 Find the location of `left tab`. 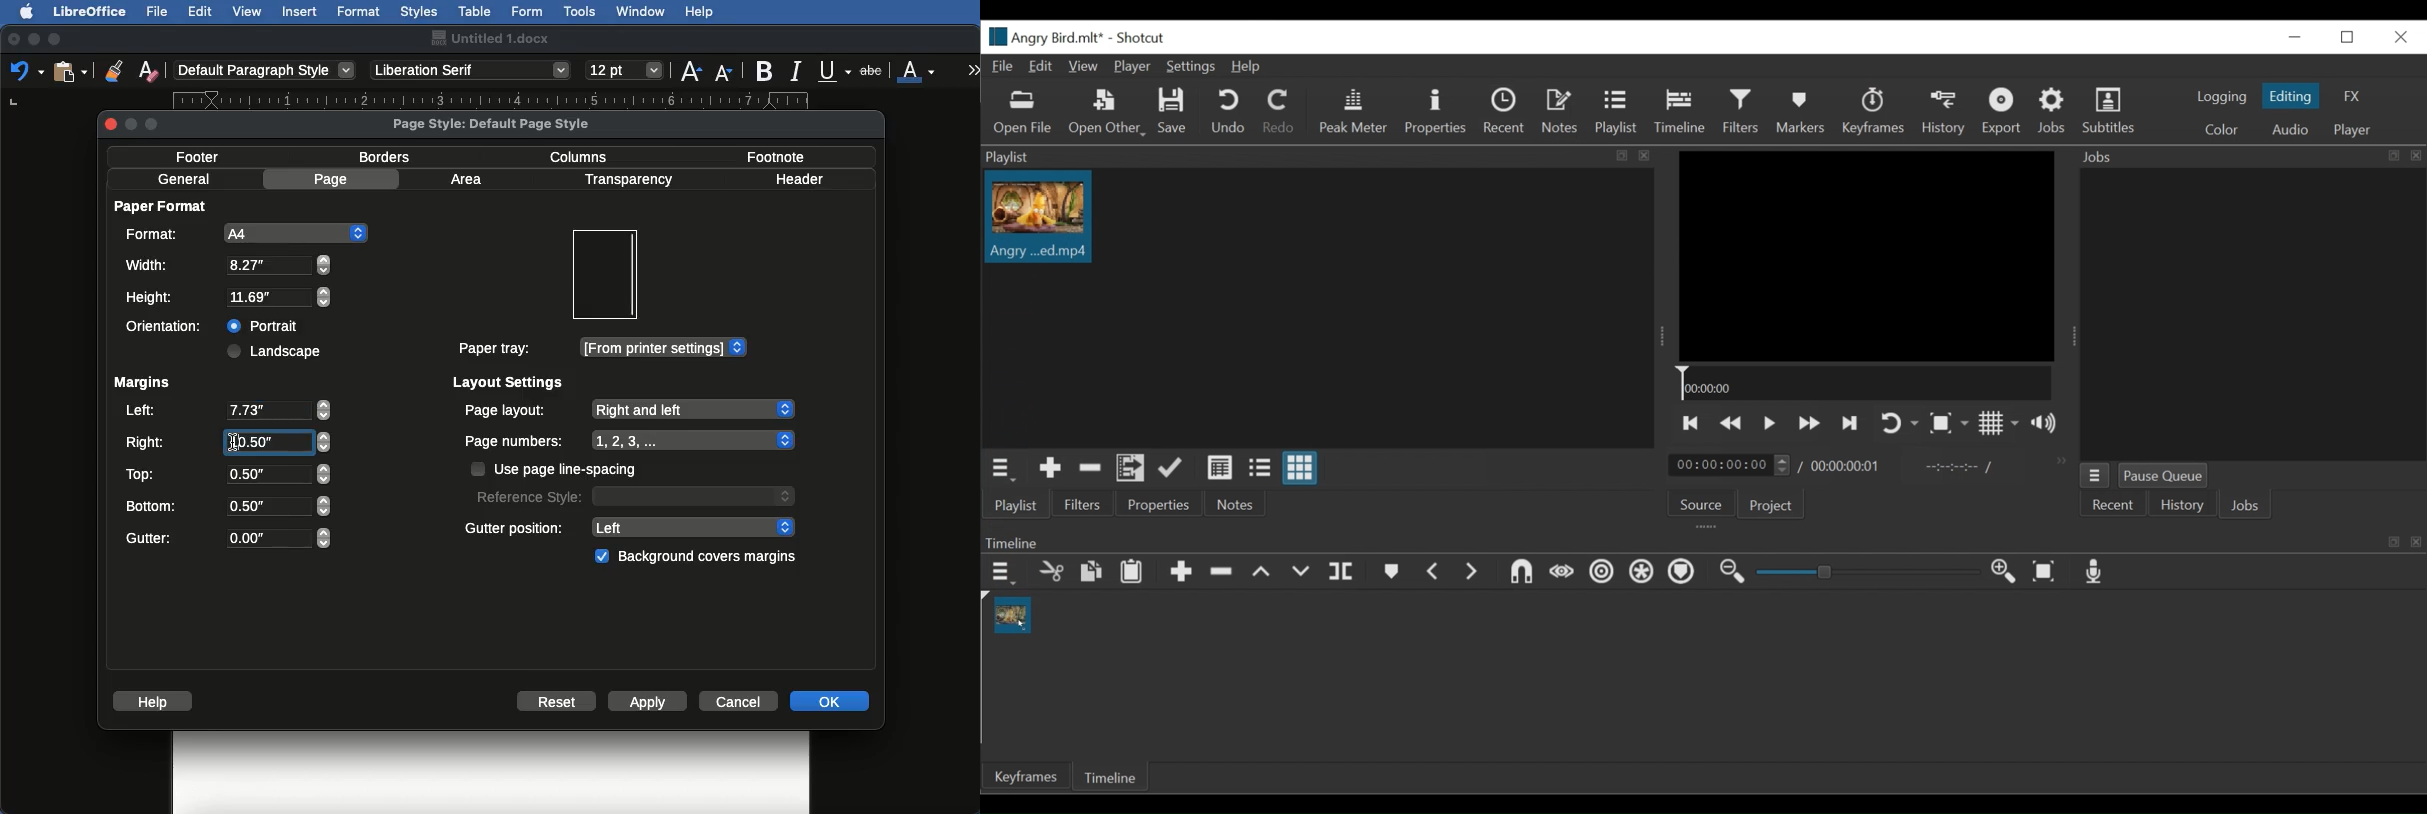

left tab is located at coordinates (12, 104).